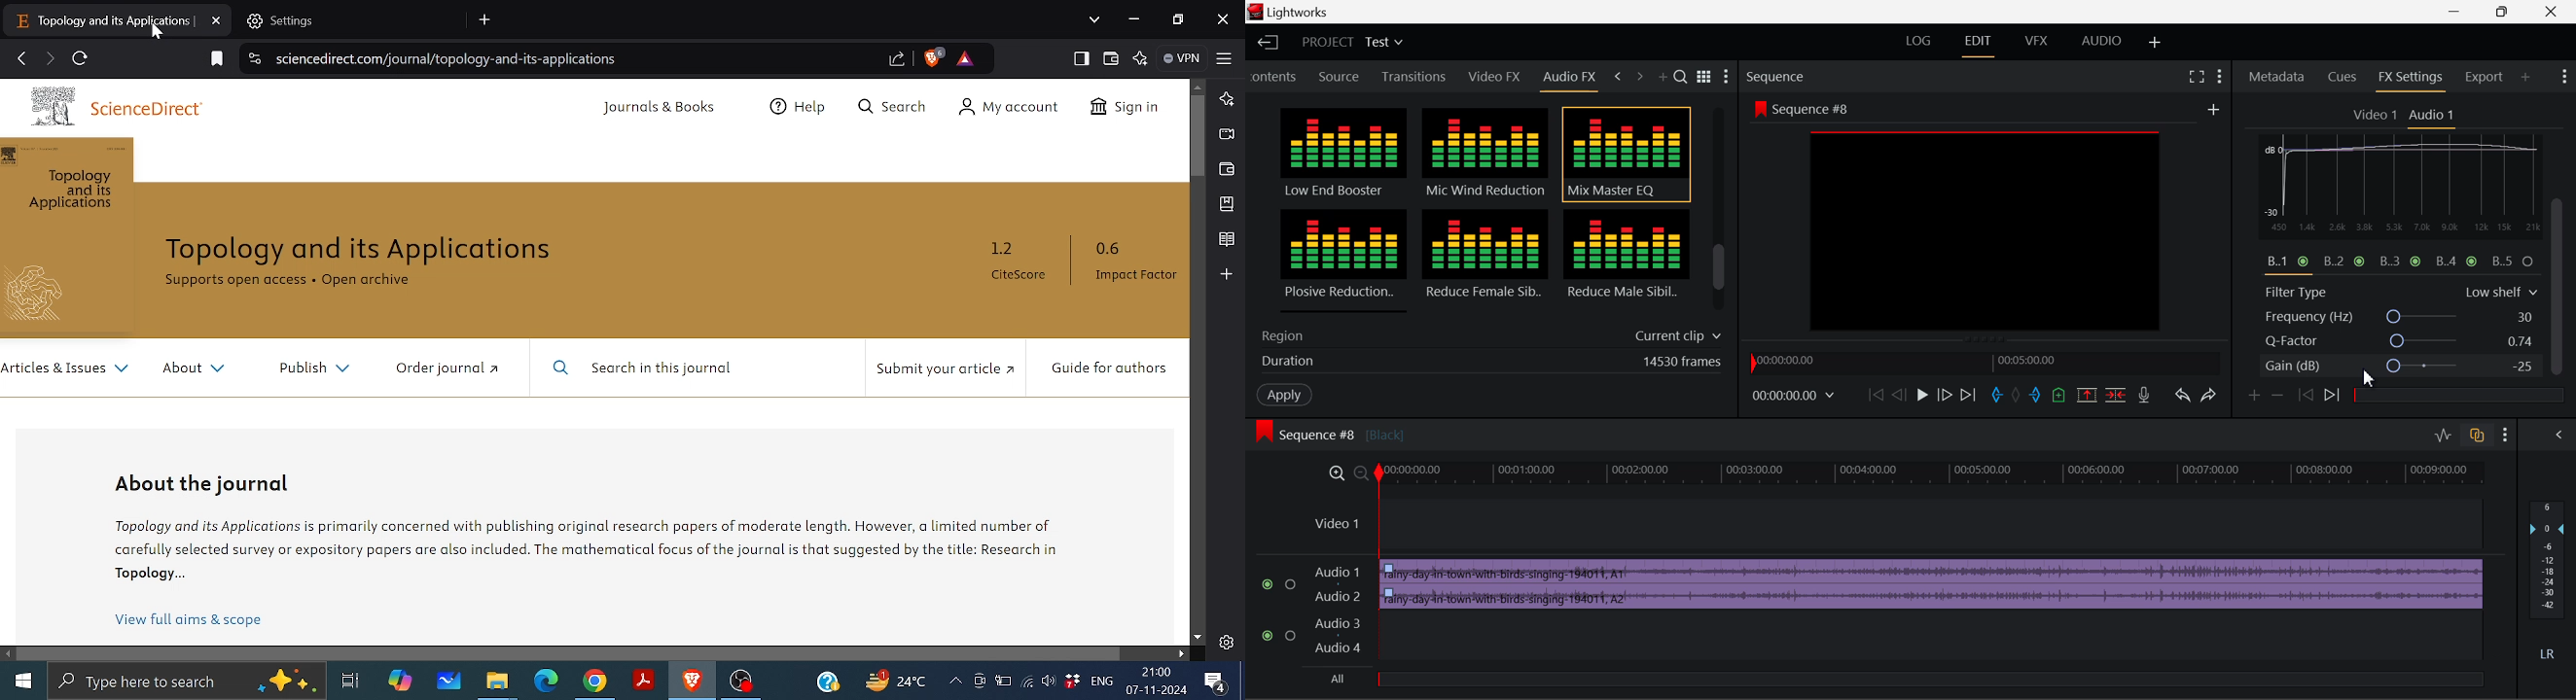 Image resolution: width=2576 pixels, height=700 pixels. Describe the element at coordinates (2309, 396) in the screenshot. I see `Previous keyframe` at that location.